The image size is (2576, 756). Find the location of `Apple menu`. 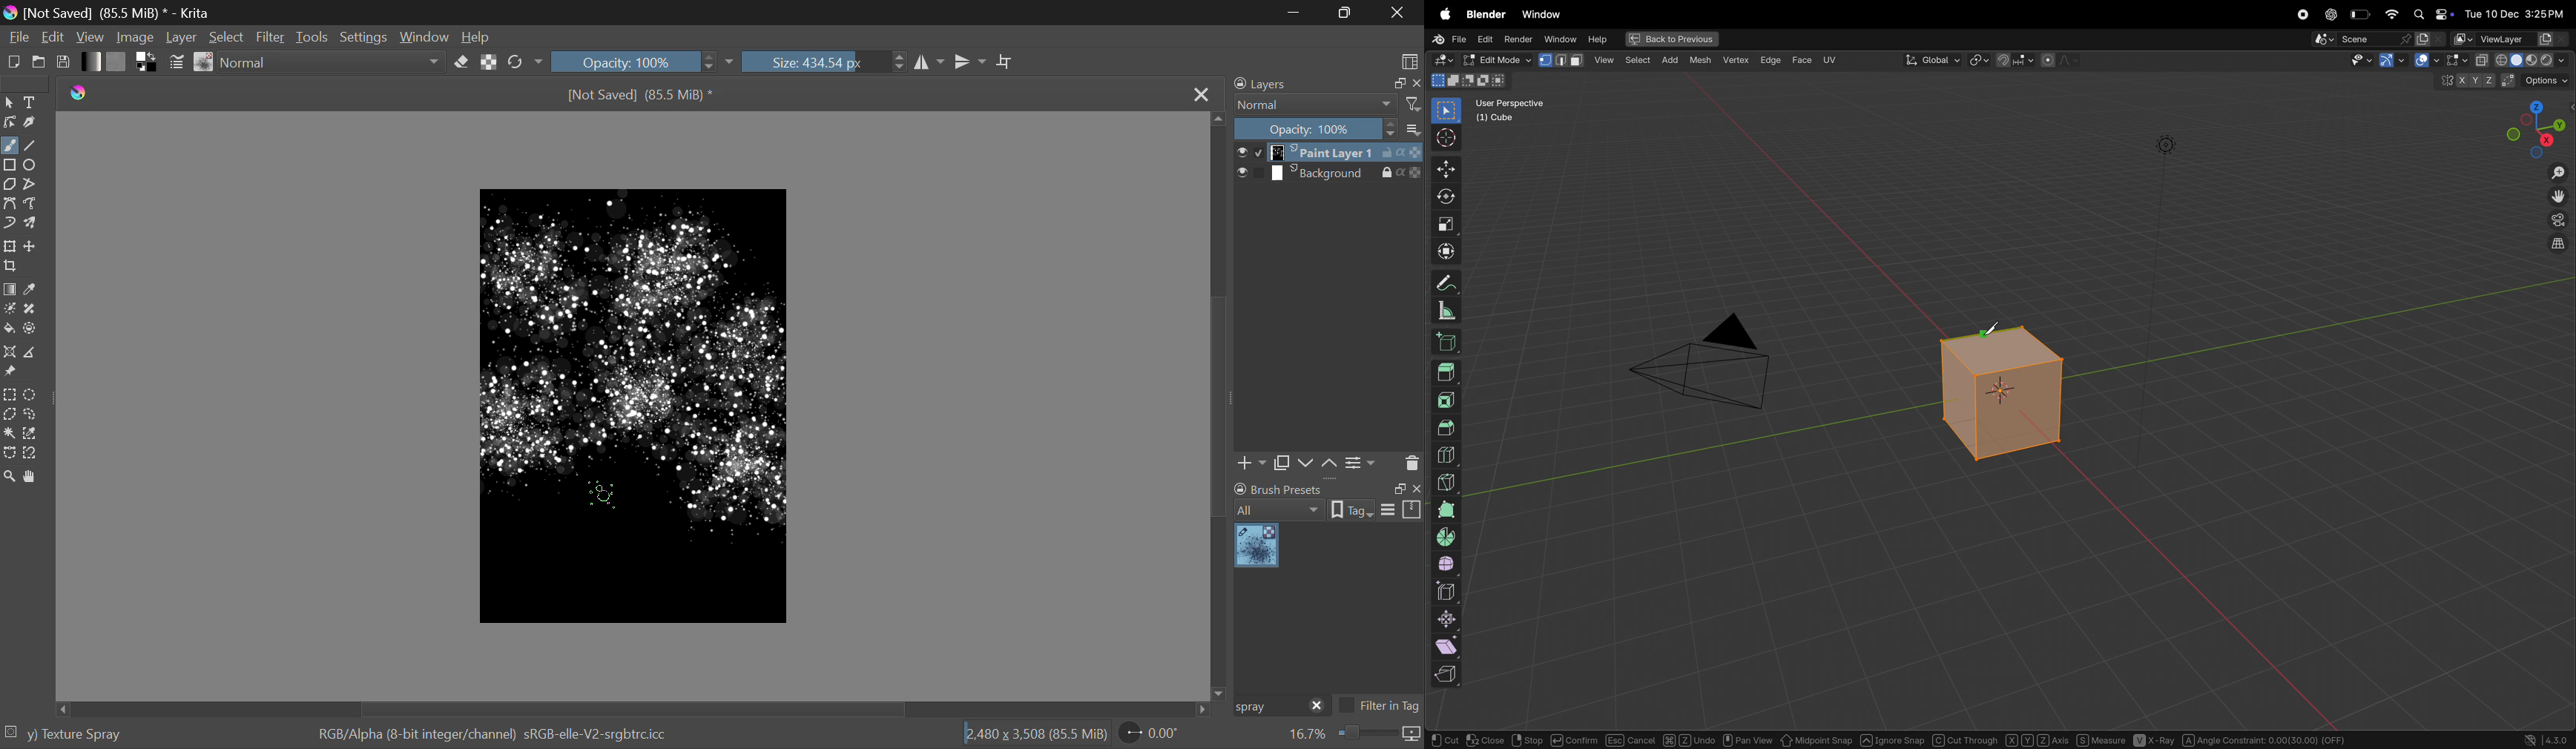

Apple menu is located at coordinates (1440, 14).